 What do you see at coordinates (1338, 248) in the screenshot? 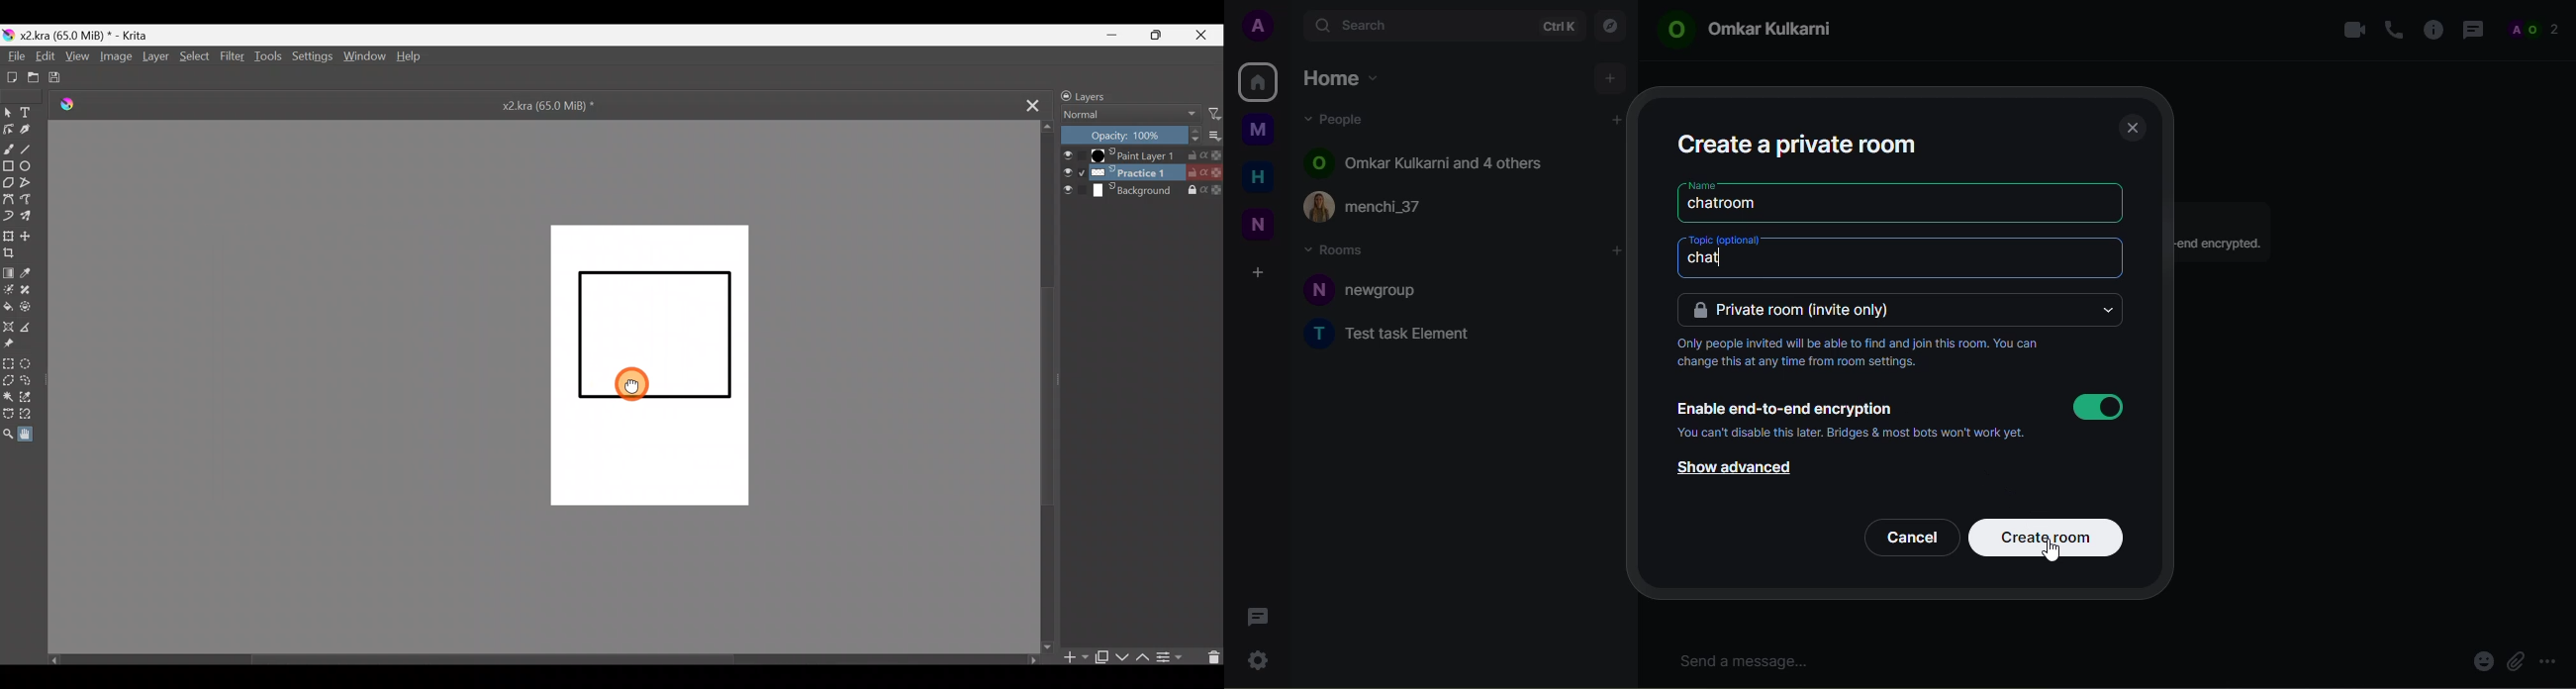
I see `rooms` at bounding box center [1338, 248].